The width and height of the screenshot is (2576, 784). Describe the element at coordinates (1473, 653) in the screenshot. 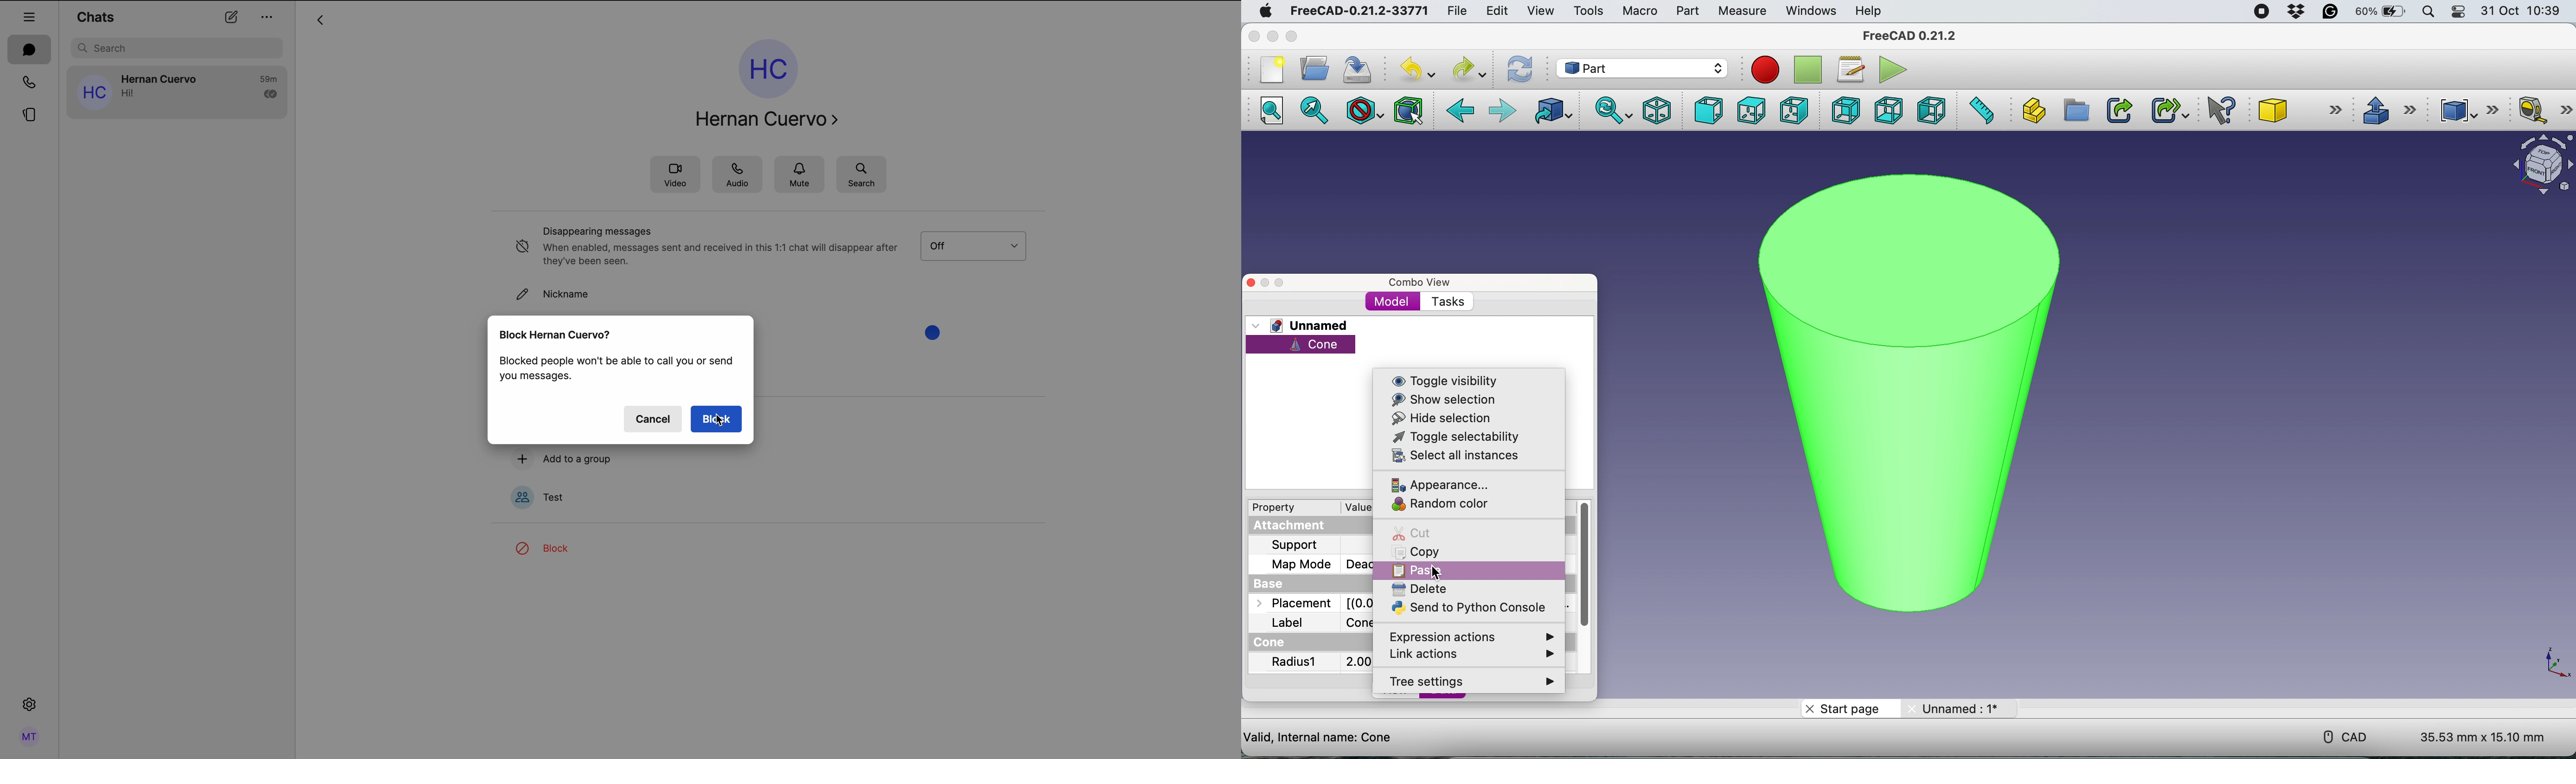

I see `link actions` at that location.